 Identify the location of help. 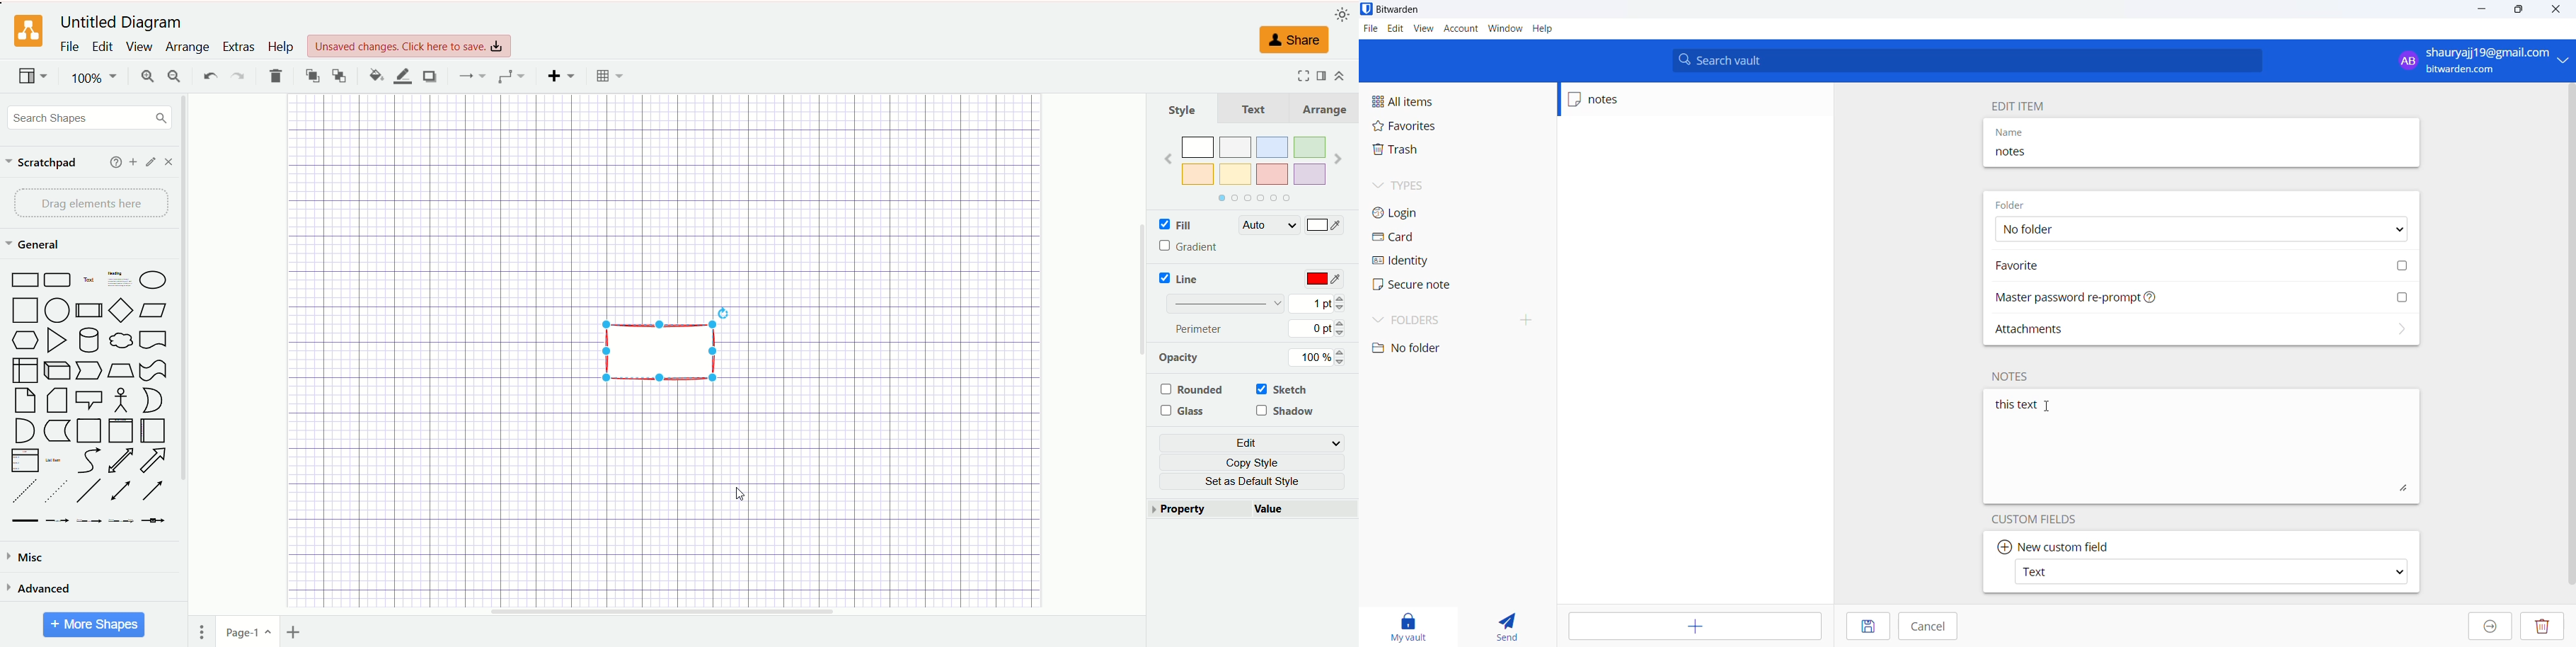
(280, 47).